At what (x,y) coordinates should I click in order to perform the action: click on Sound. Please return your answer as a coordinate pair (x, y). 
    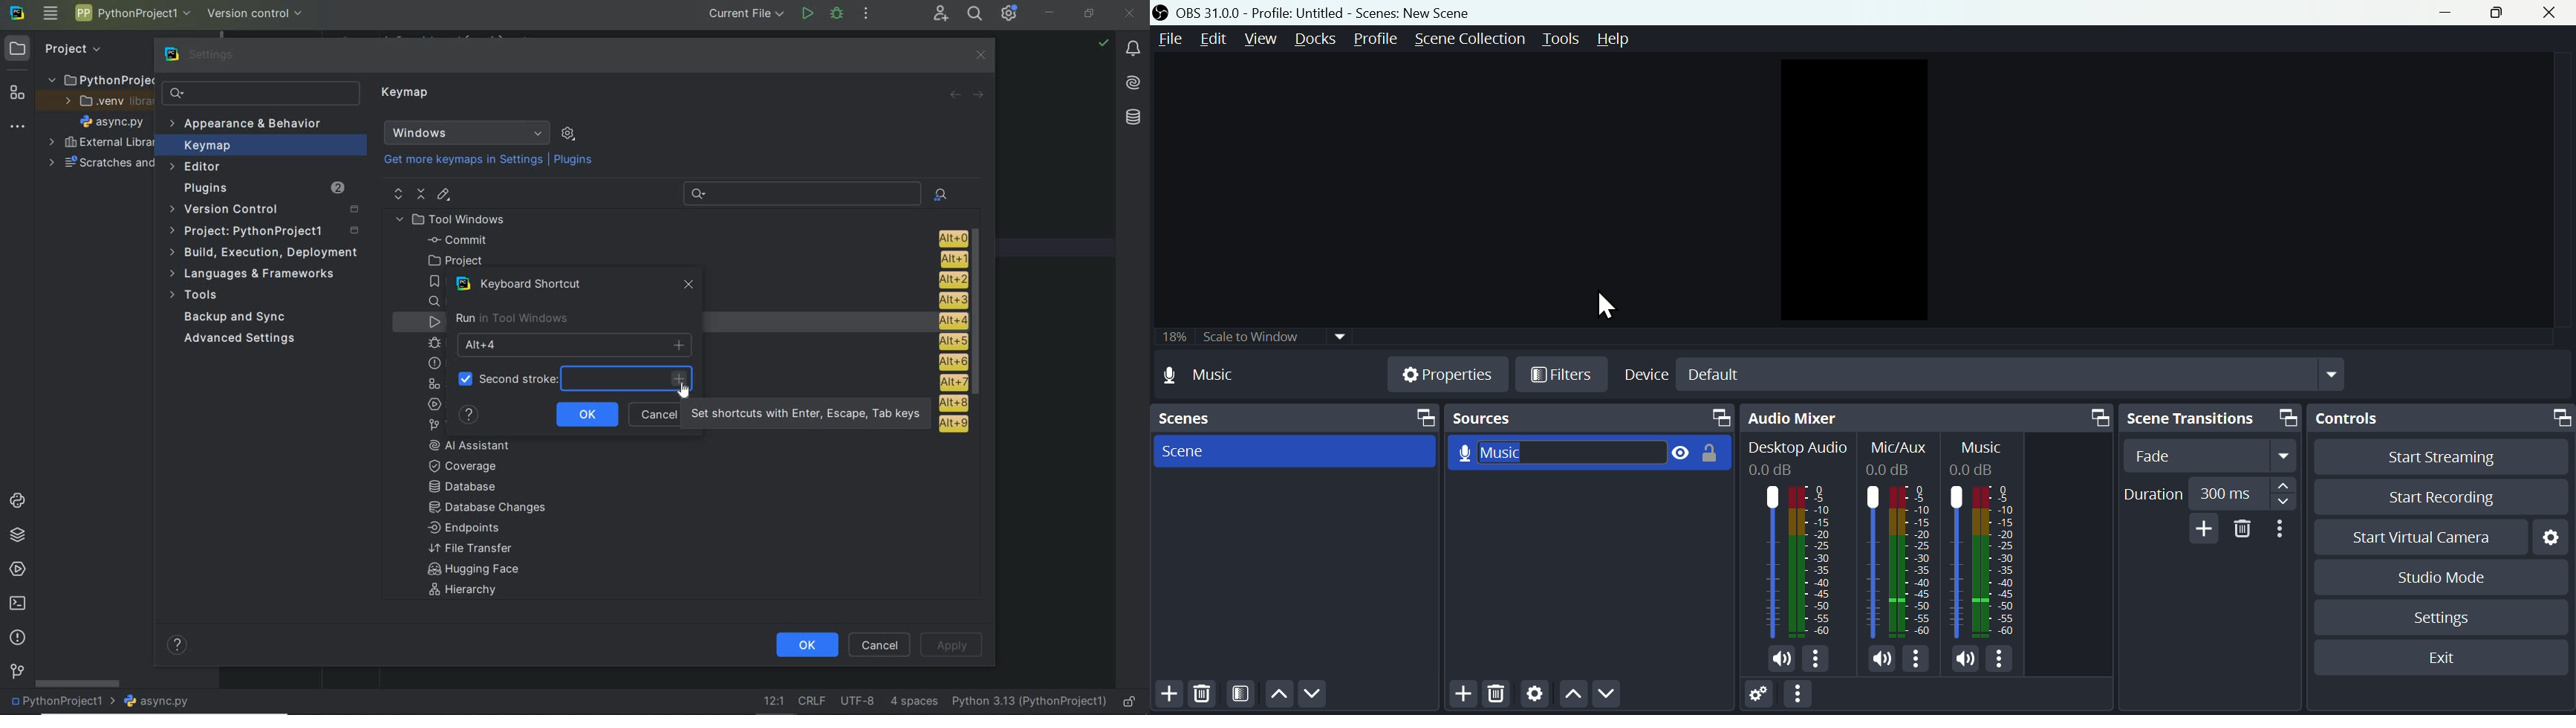
    Looking at the image, I should click on (1777, 660).